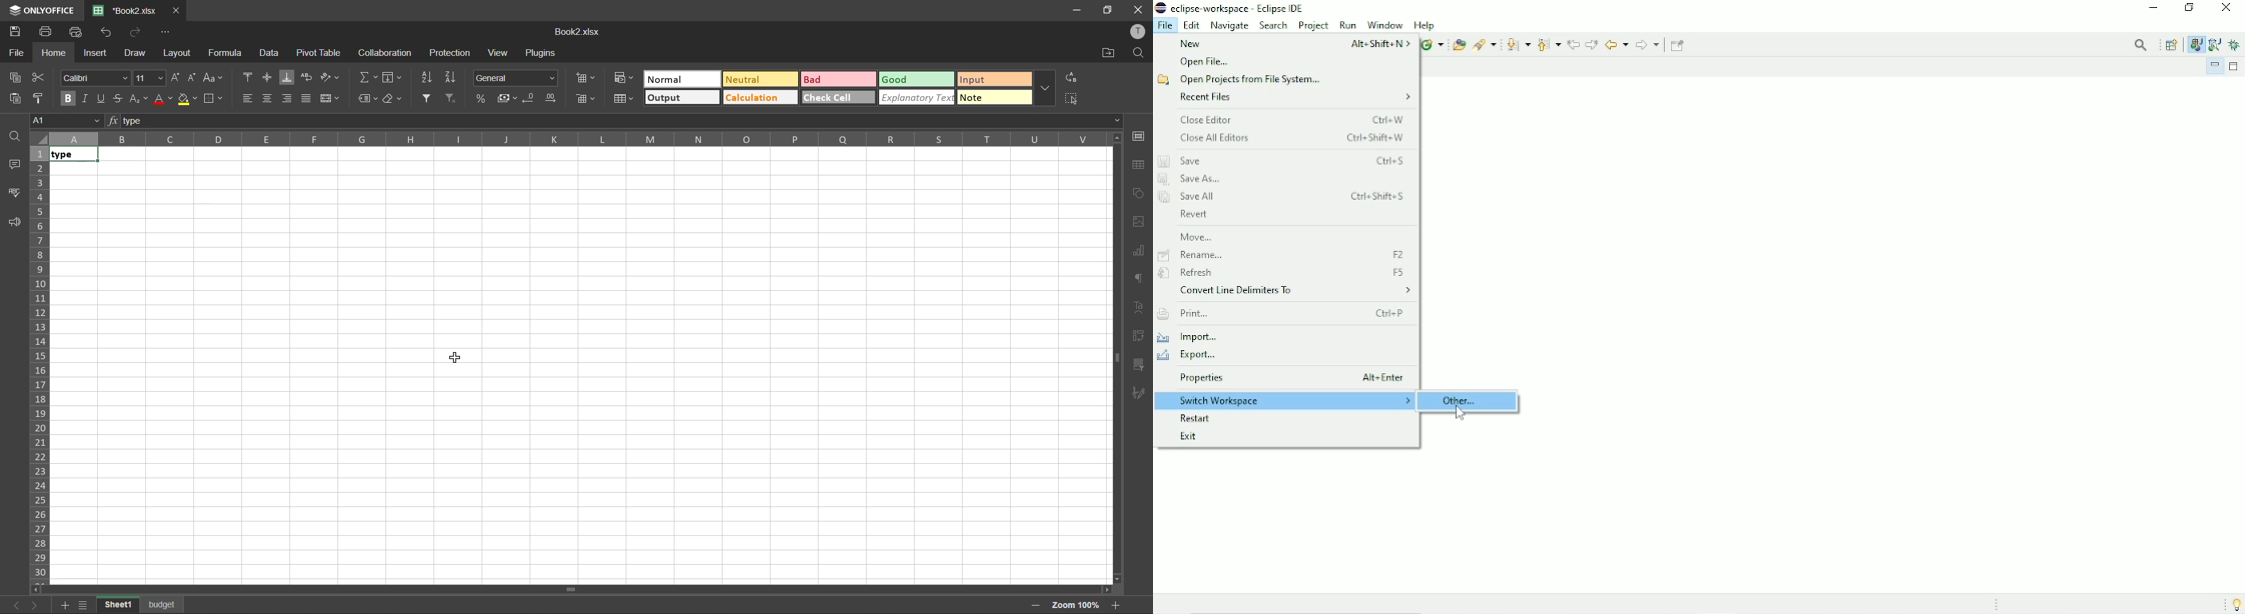 This screenshot has height=616, width=2268. What do you see at coordinates (1592, 44) in the screenshot?
I see `Next edit location` at bounding box center [1592, 44].